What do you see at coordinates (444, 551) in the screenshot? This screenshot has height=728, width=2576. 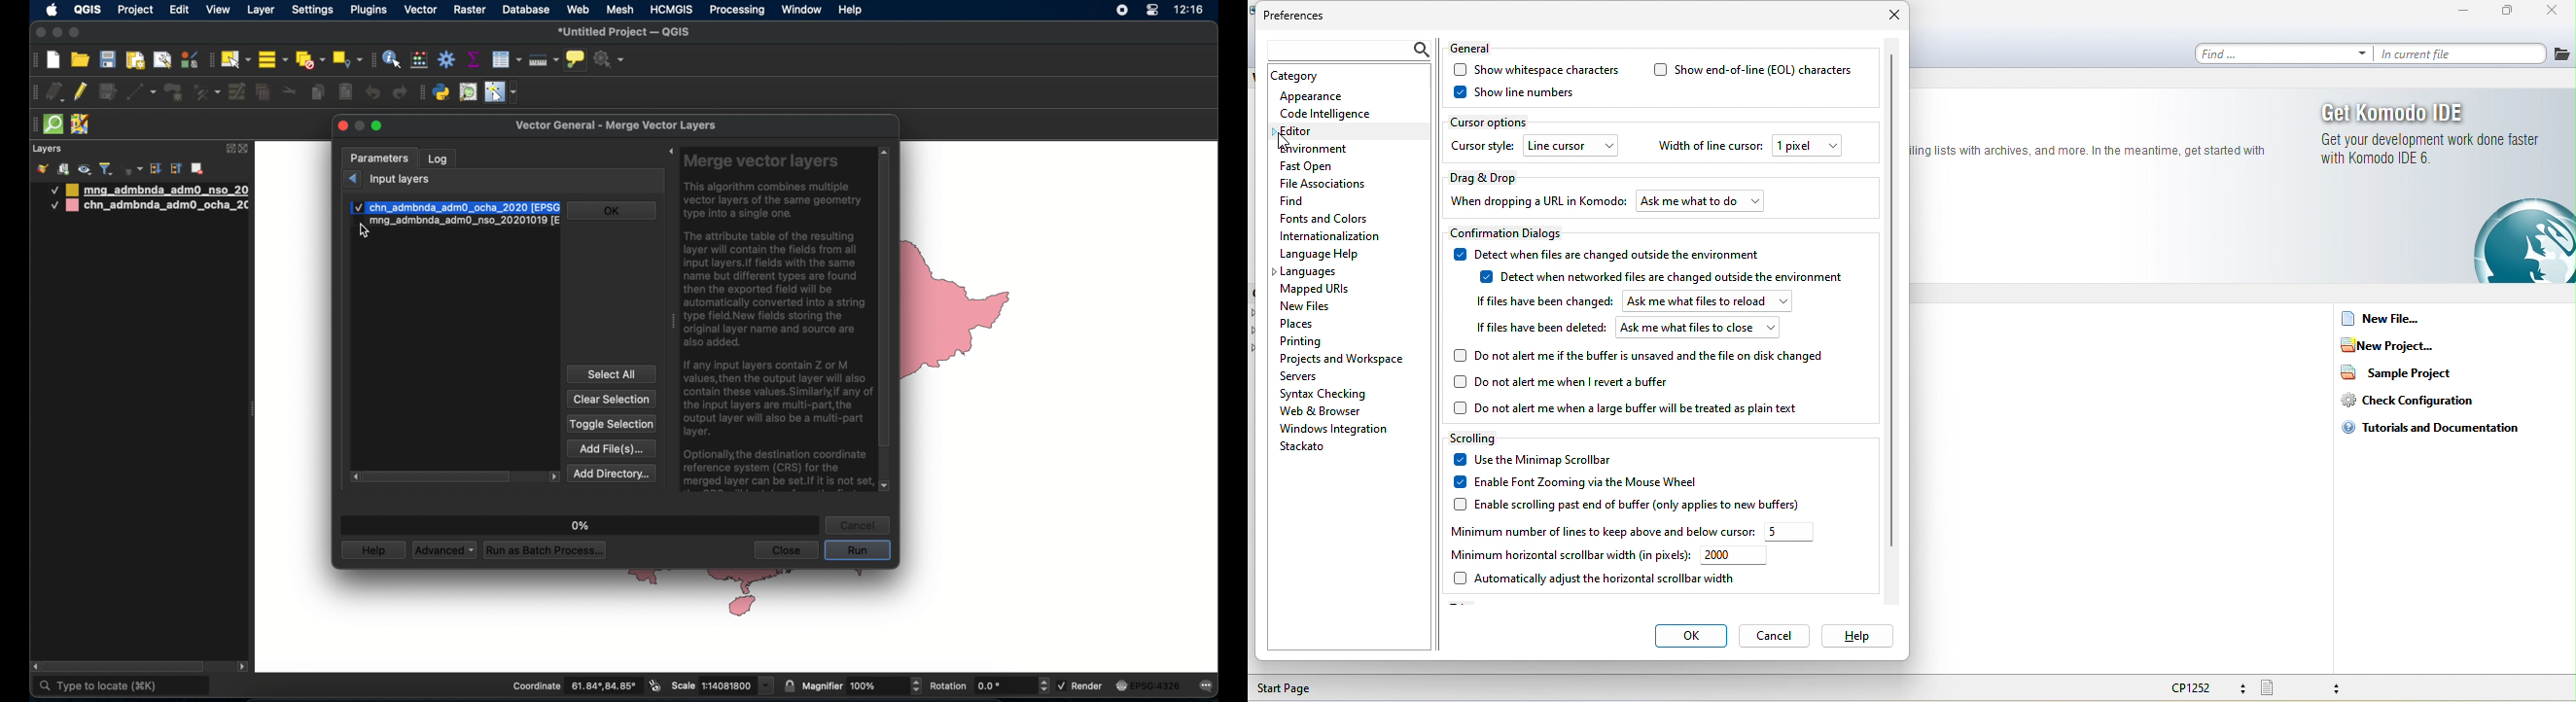 I see `advanced` at bounding box center [444, 551].